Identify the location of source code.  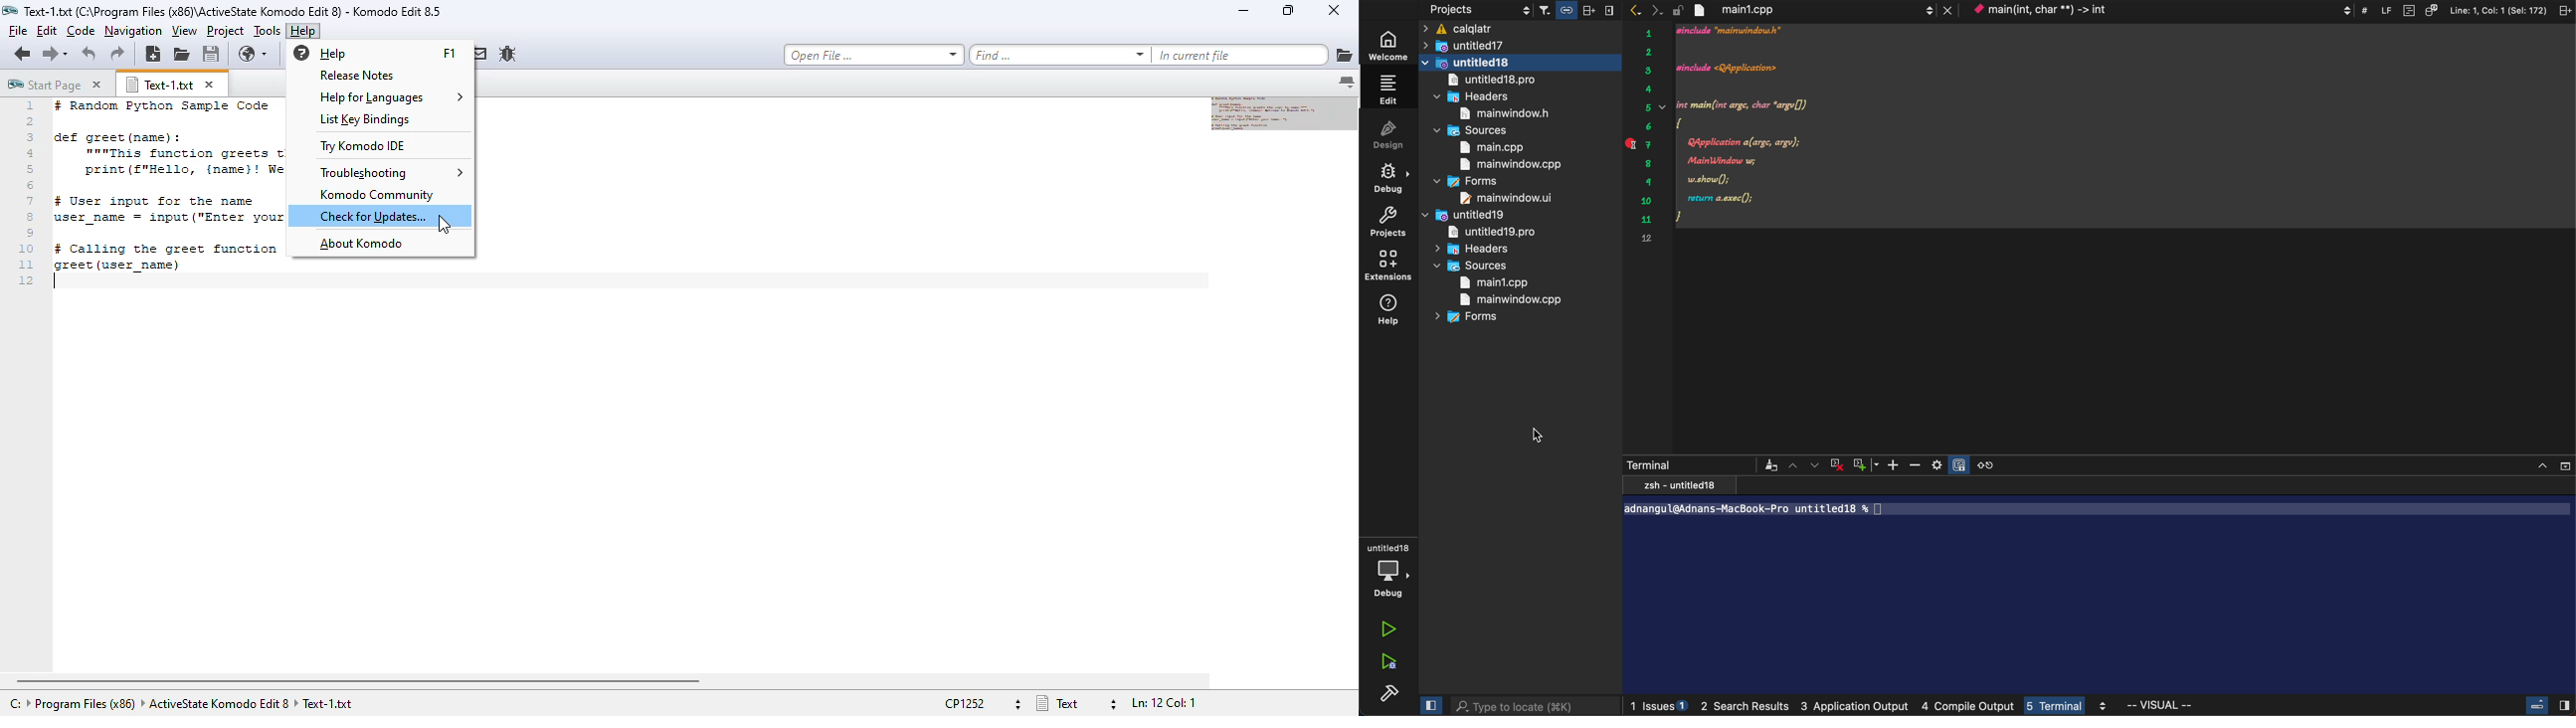
(2431, 10).